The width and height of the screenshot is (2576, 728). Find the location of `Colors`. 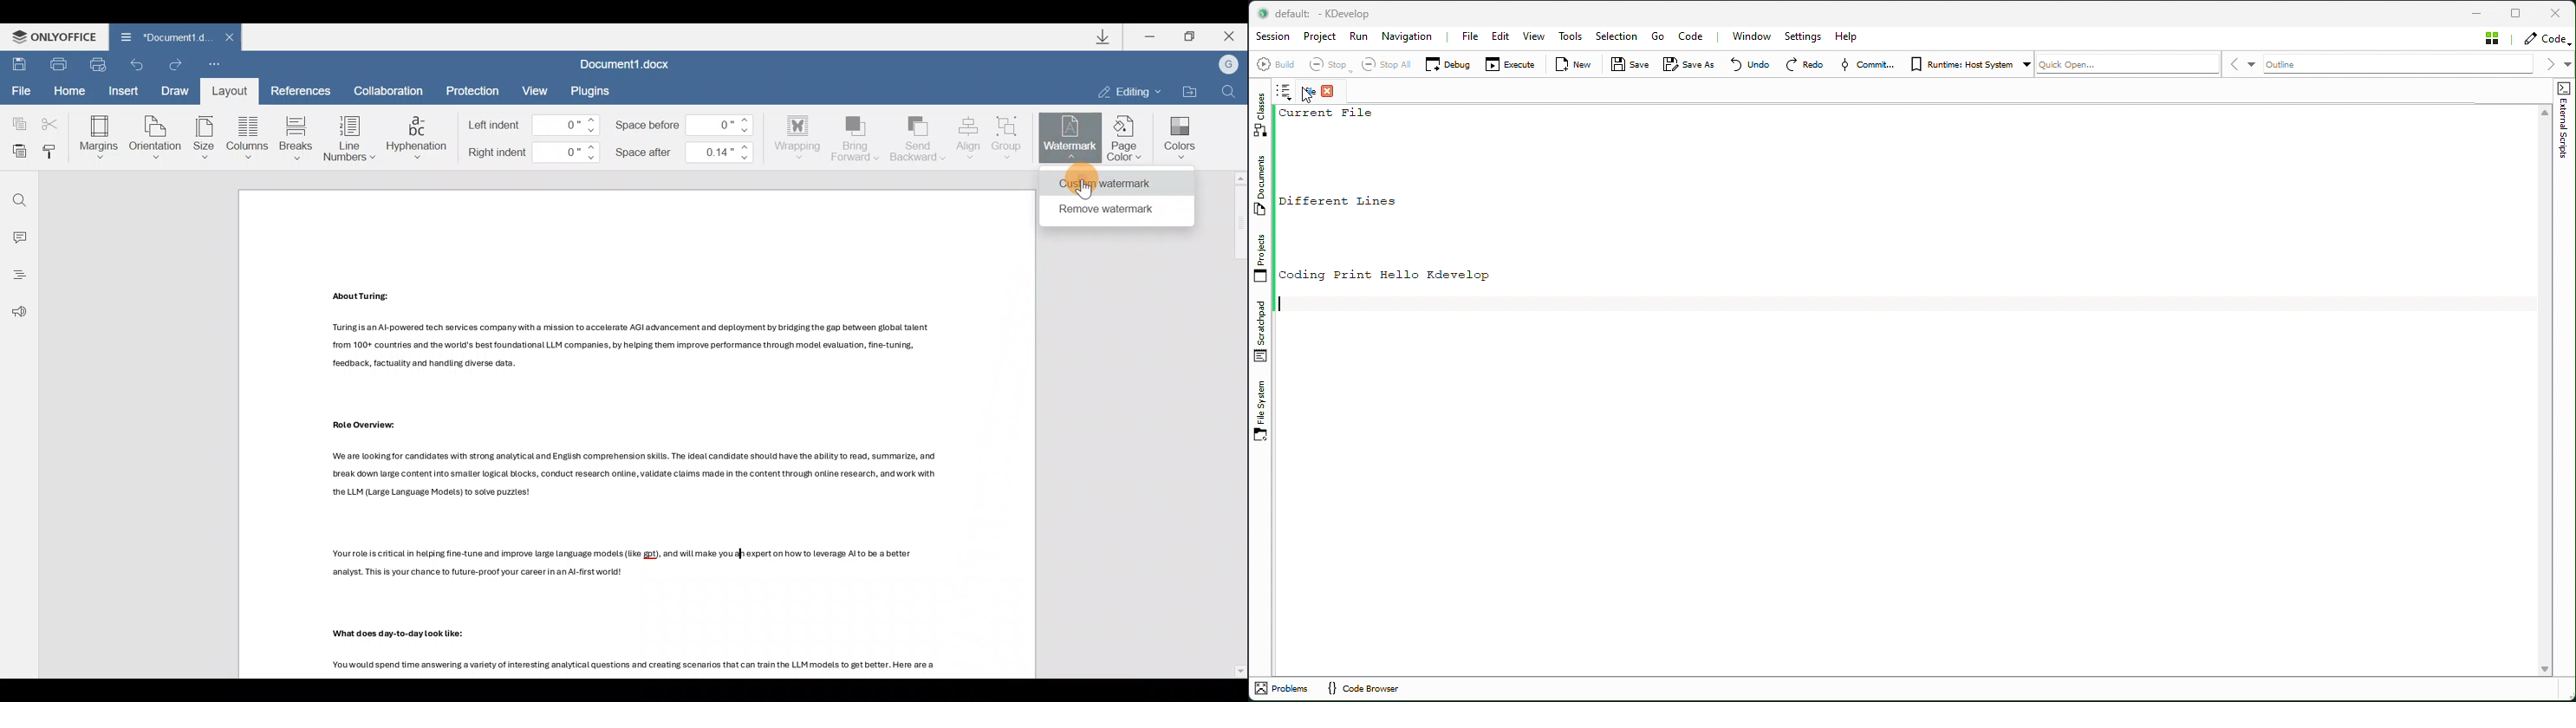

Colors is located at coordinates (1179, 138).